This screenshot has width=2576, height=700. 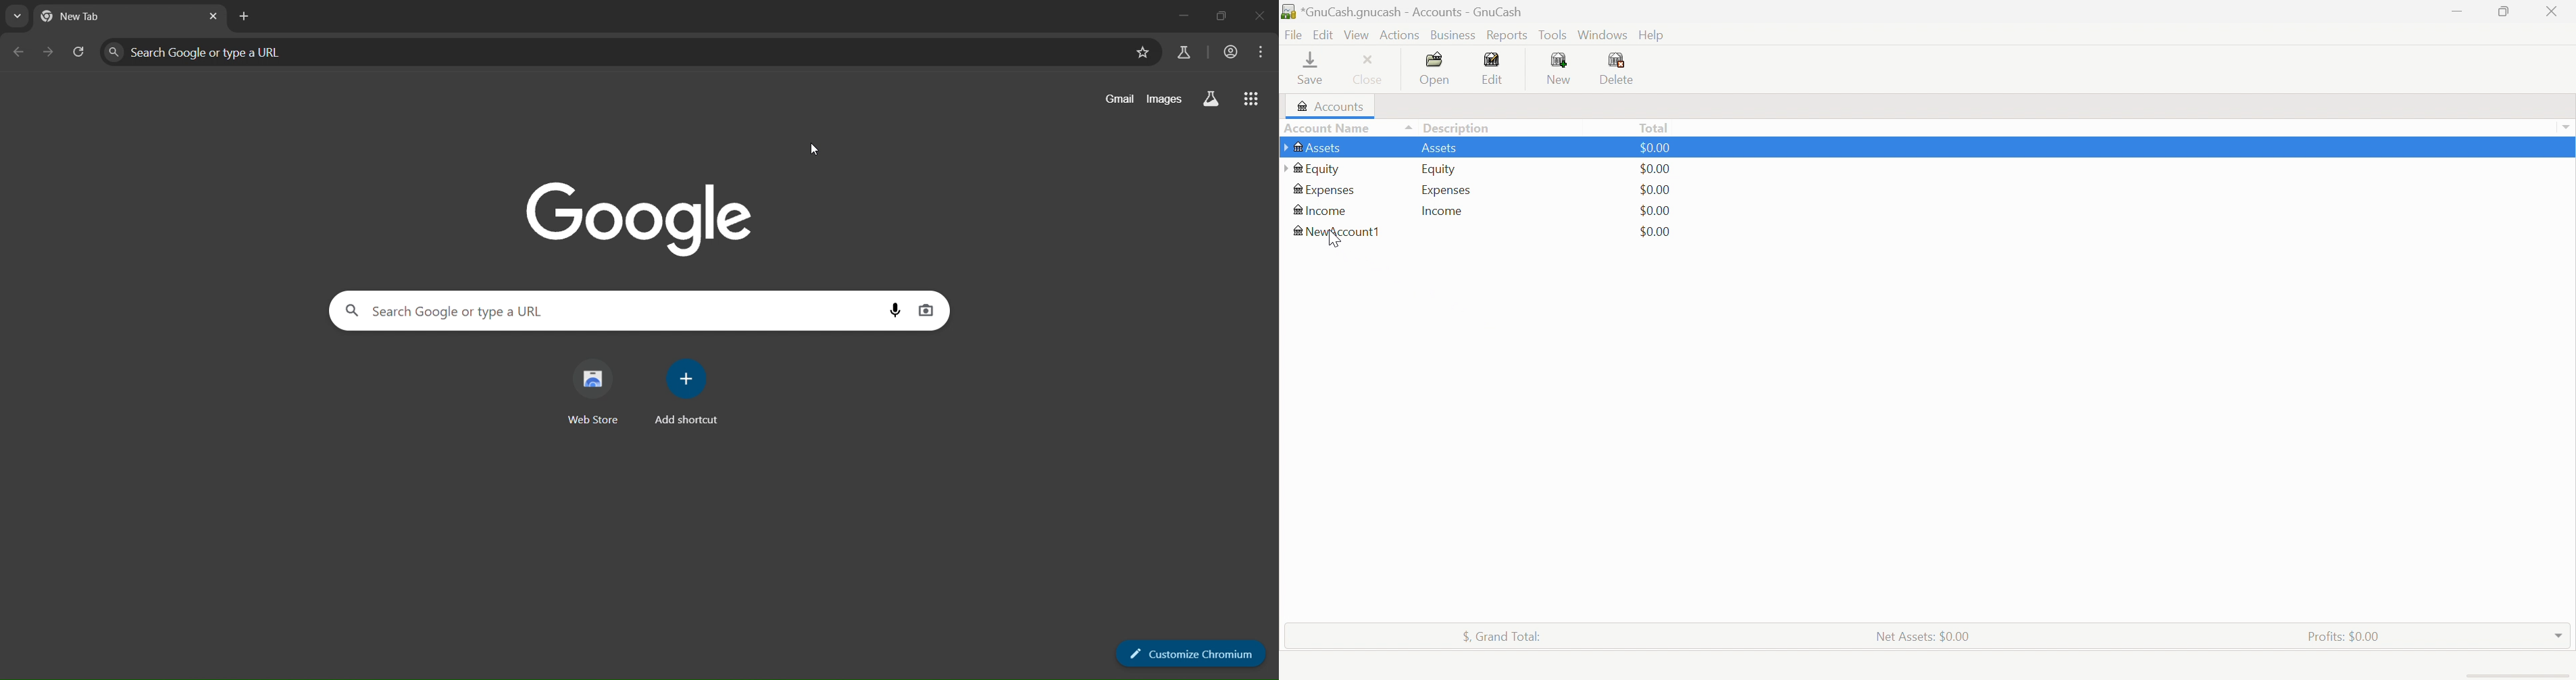 I want to click on *GnuCash.gnucash - Accounts - GnuCash, so click(x=1403, y=11).